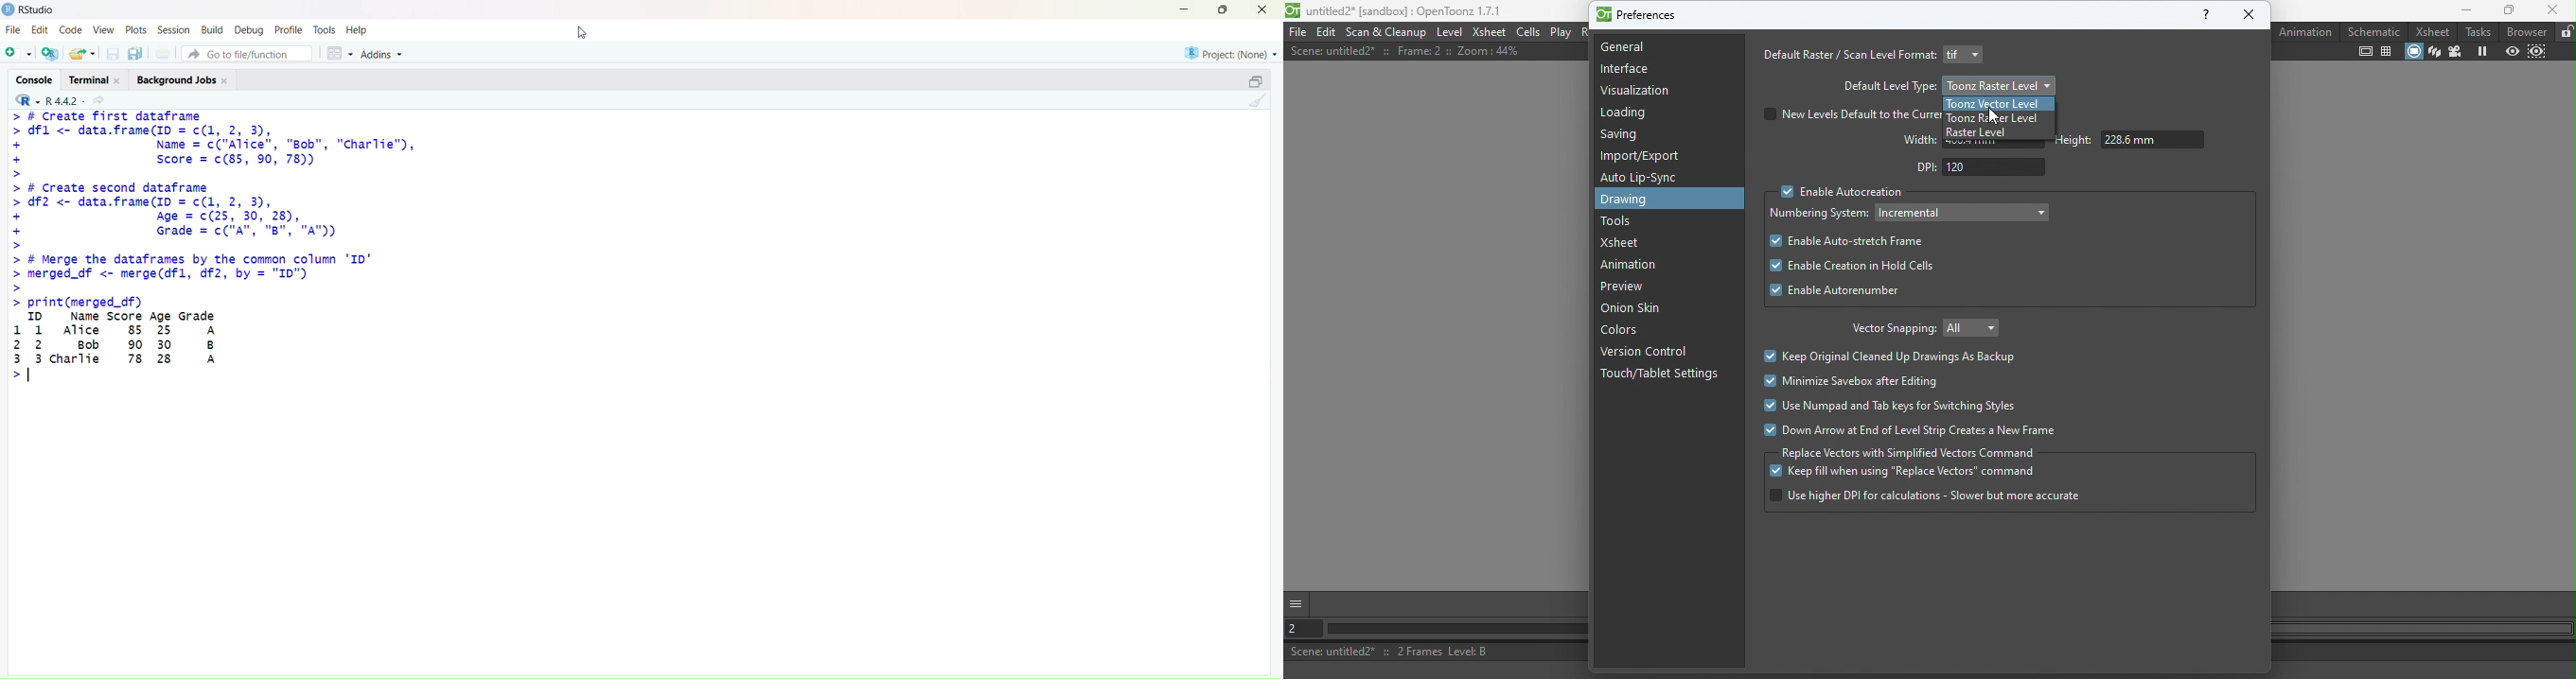 This screenshot has width=2576, height=700. Describe the element at coordinates (324, 30) in the screenshot. I see `Tools` at that location.